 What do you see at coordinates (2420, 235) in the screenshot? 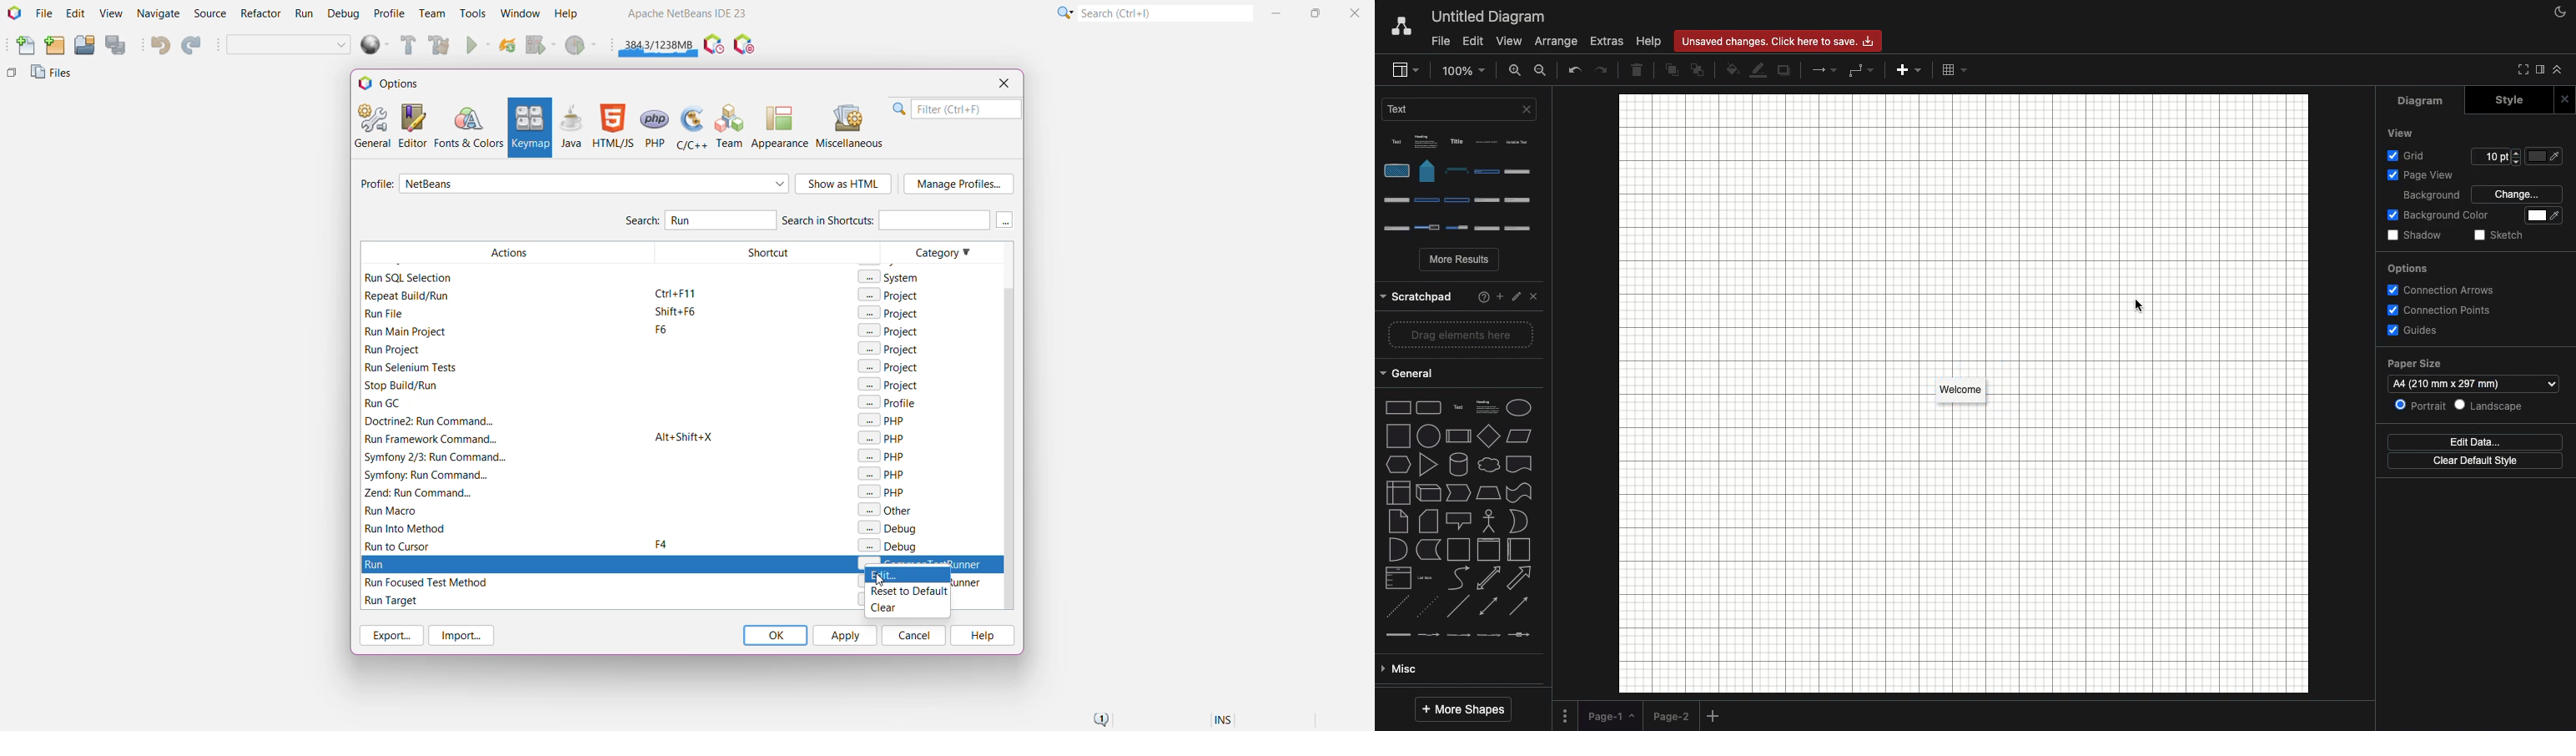
I see `shadow` at bounding box center [2420, 235].